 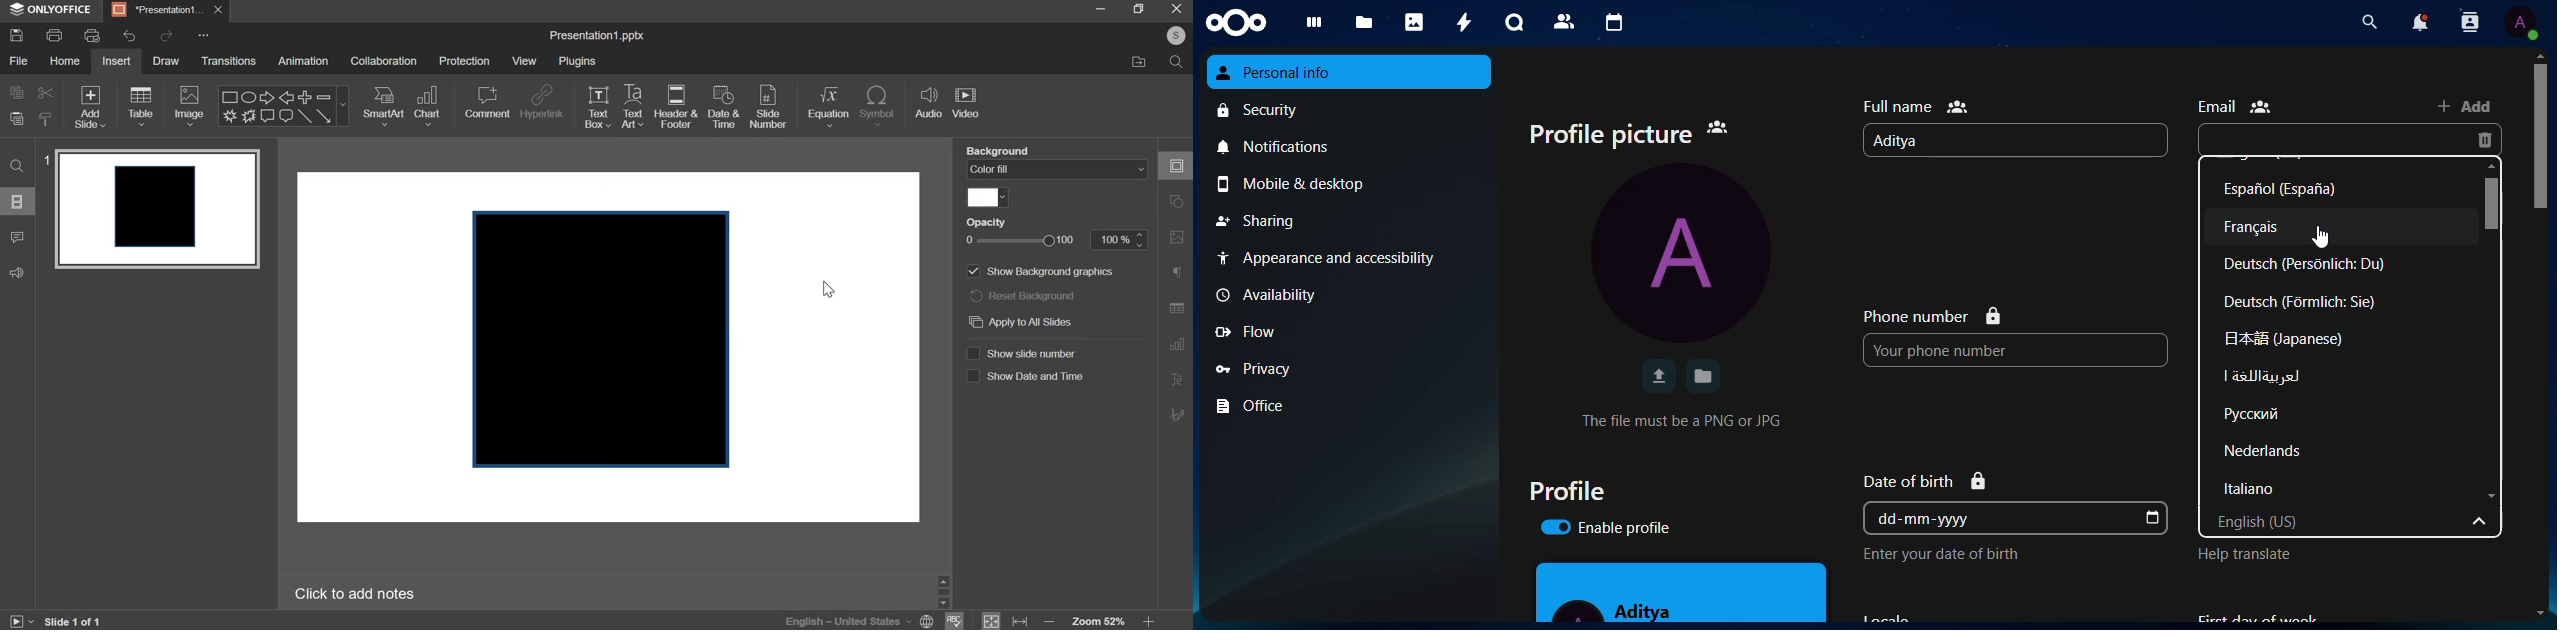 What do you see at coordinates (52, 35) in the screenshot?
I see `print` at bounding box center [52, 35].